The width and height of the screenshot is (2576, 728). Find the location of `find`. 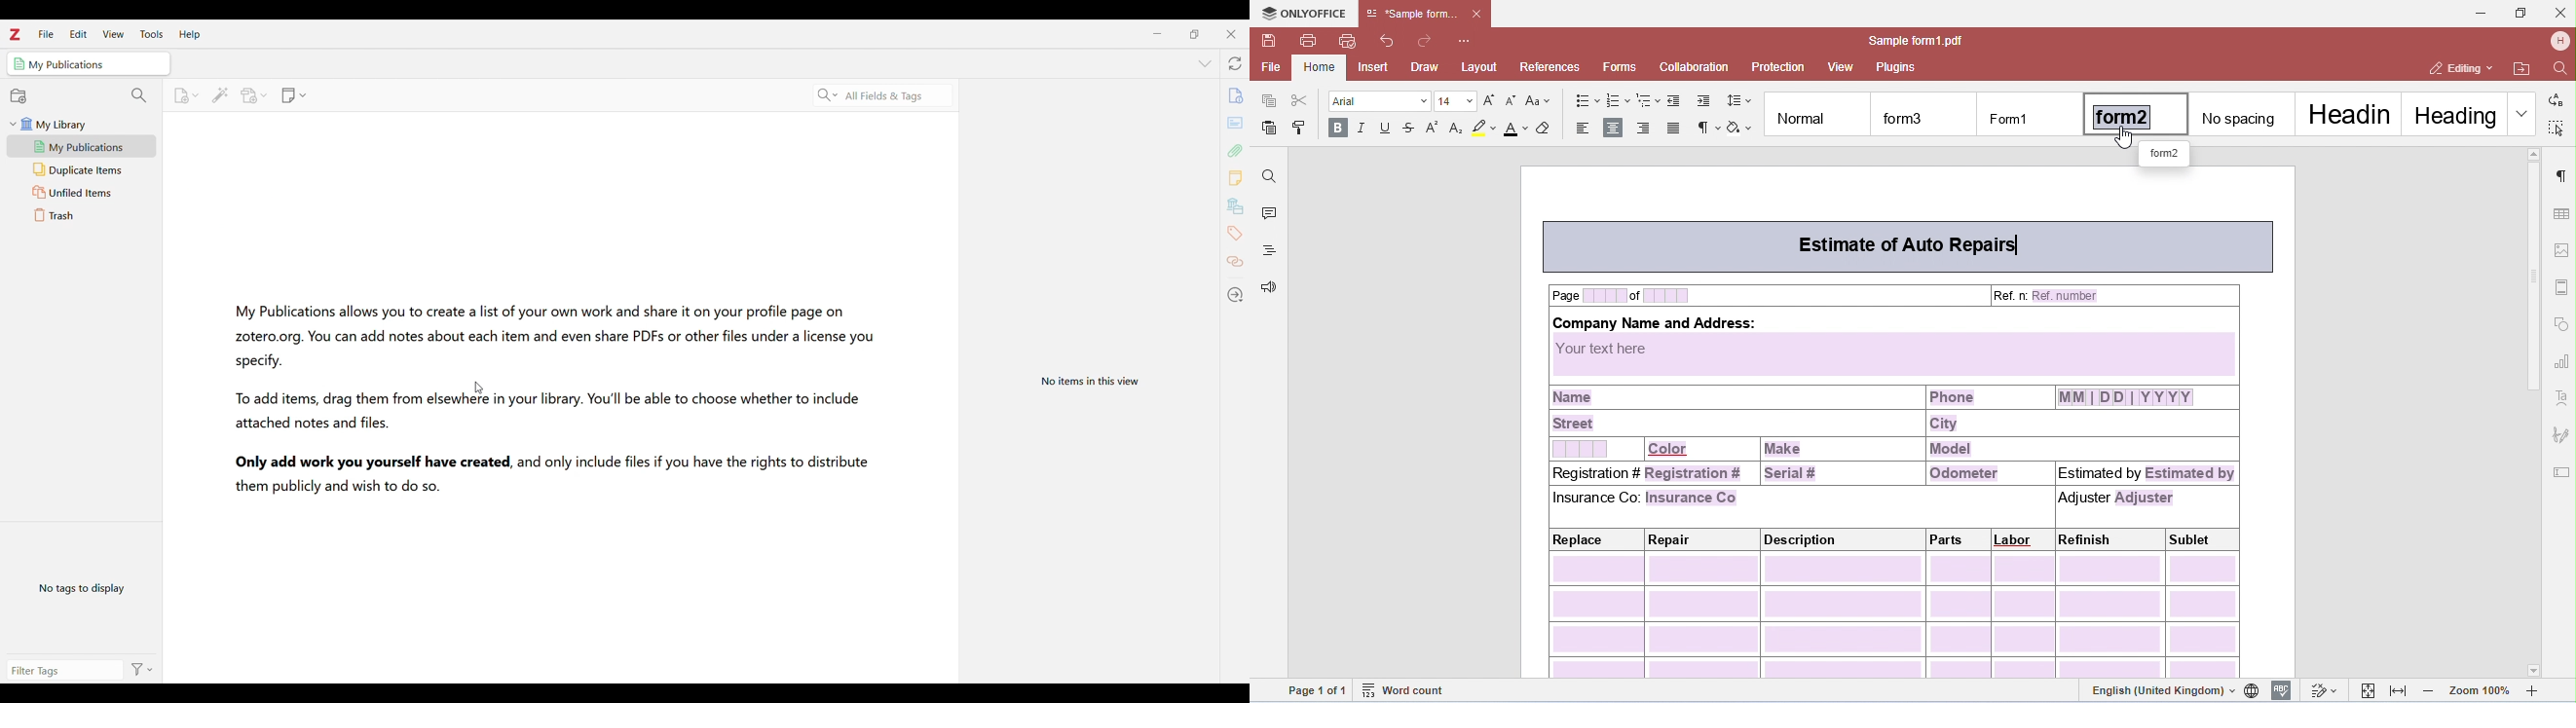

find is located at coordinates (1269, 177).